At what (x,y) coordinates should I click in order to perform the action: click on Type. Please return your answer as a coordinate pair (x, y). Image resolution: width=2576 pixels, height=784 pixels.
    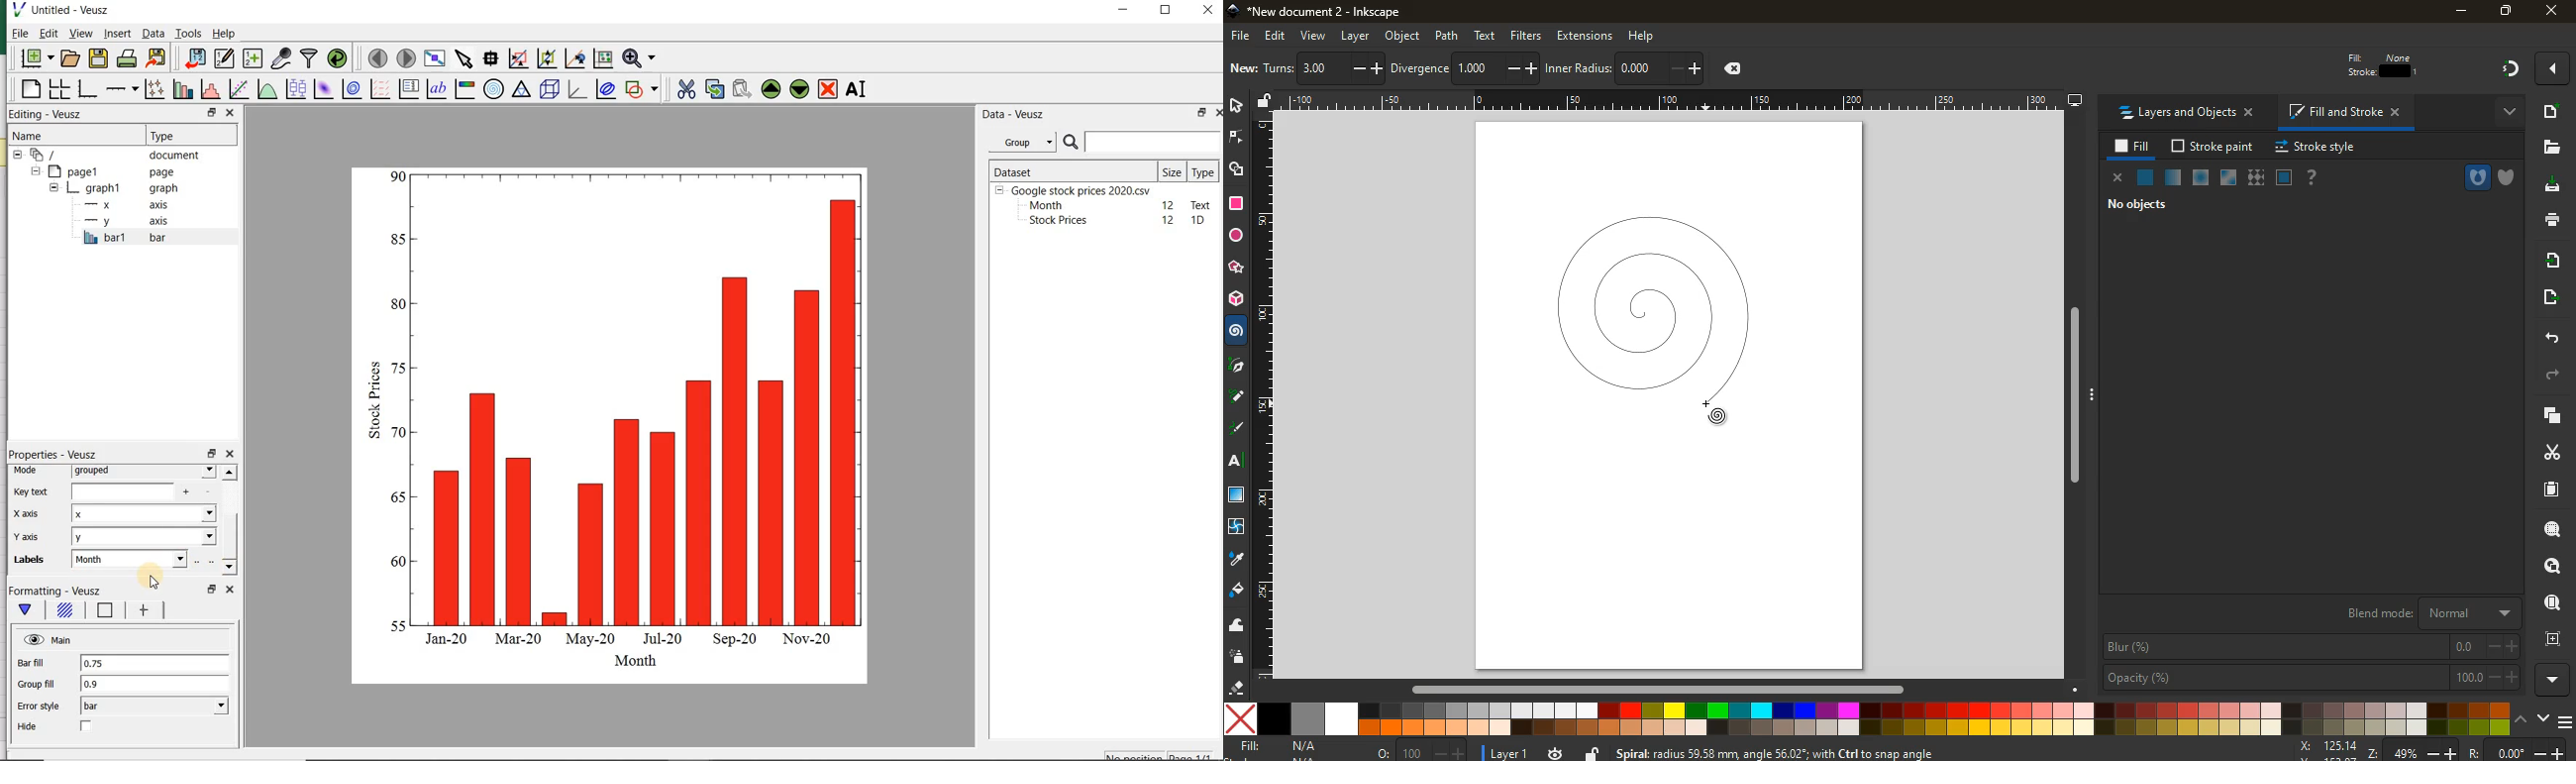
    Looking at the image, I should click on (181, 134).